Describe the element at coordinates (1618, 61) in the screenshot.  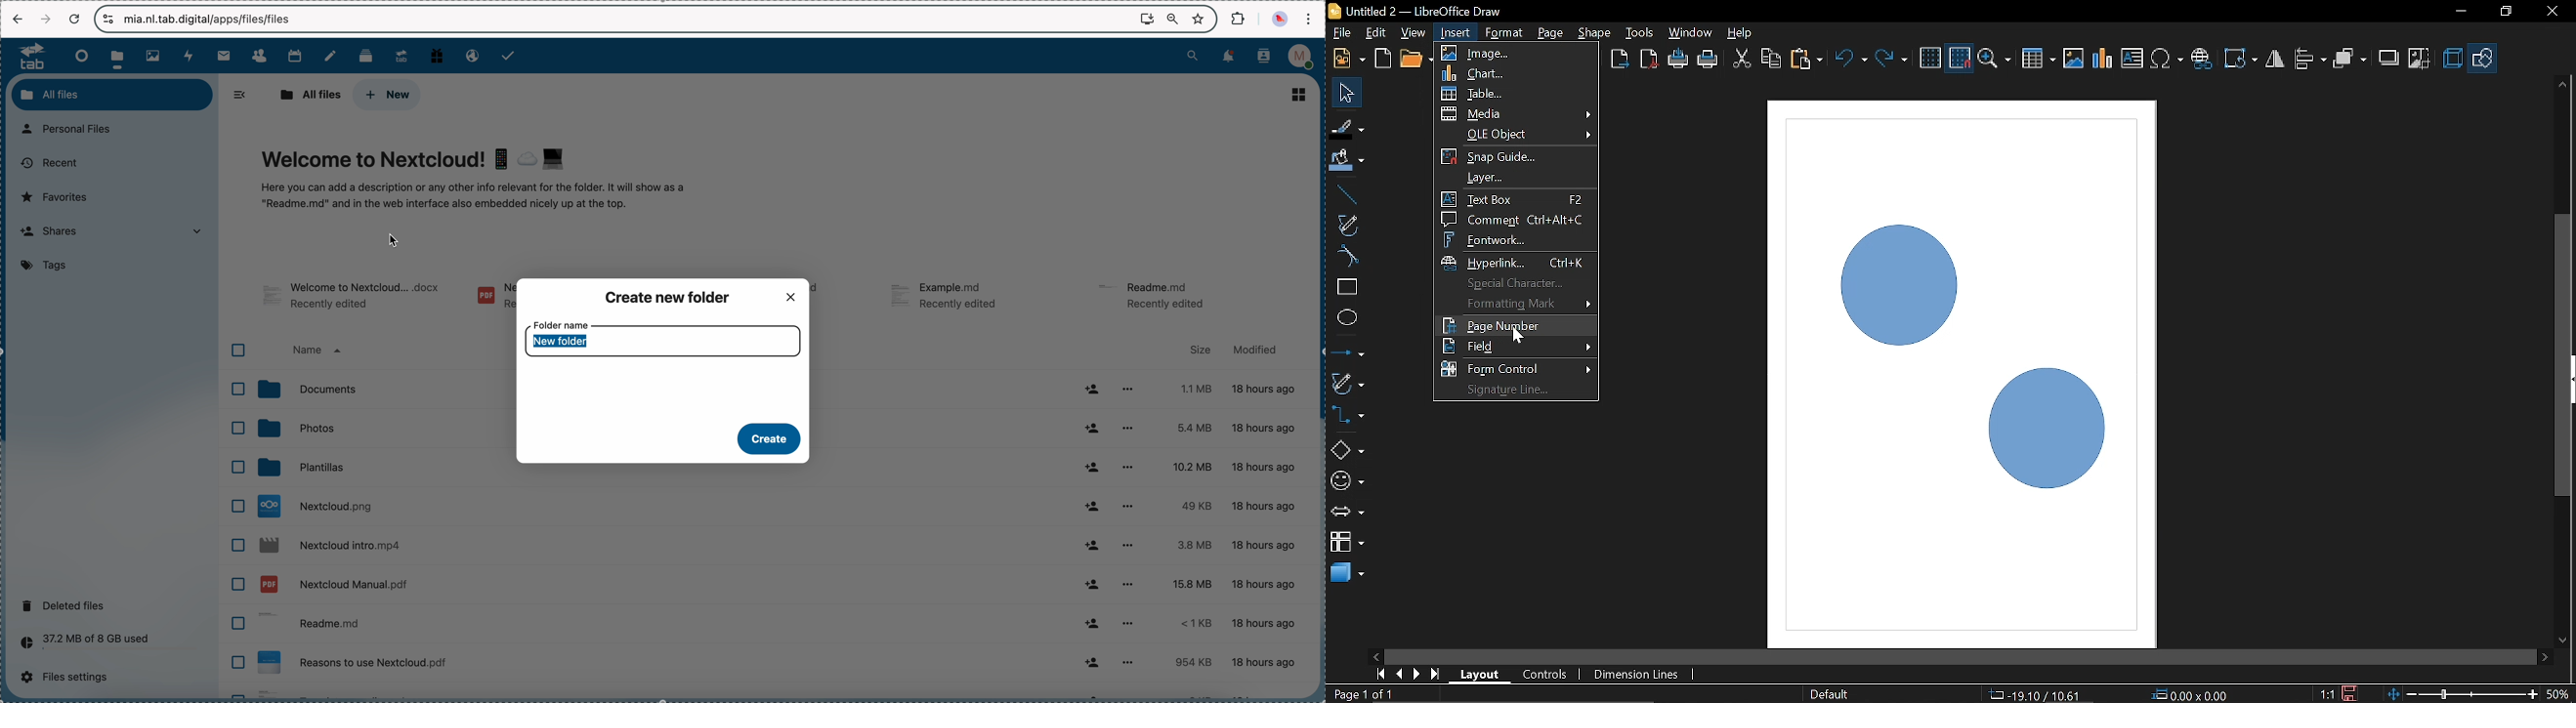
I see `Export` at that location.